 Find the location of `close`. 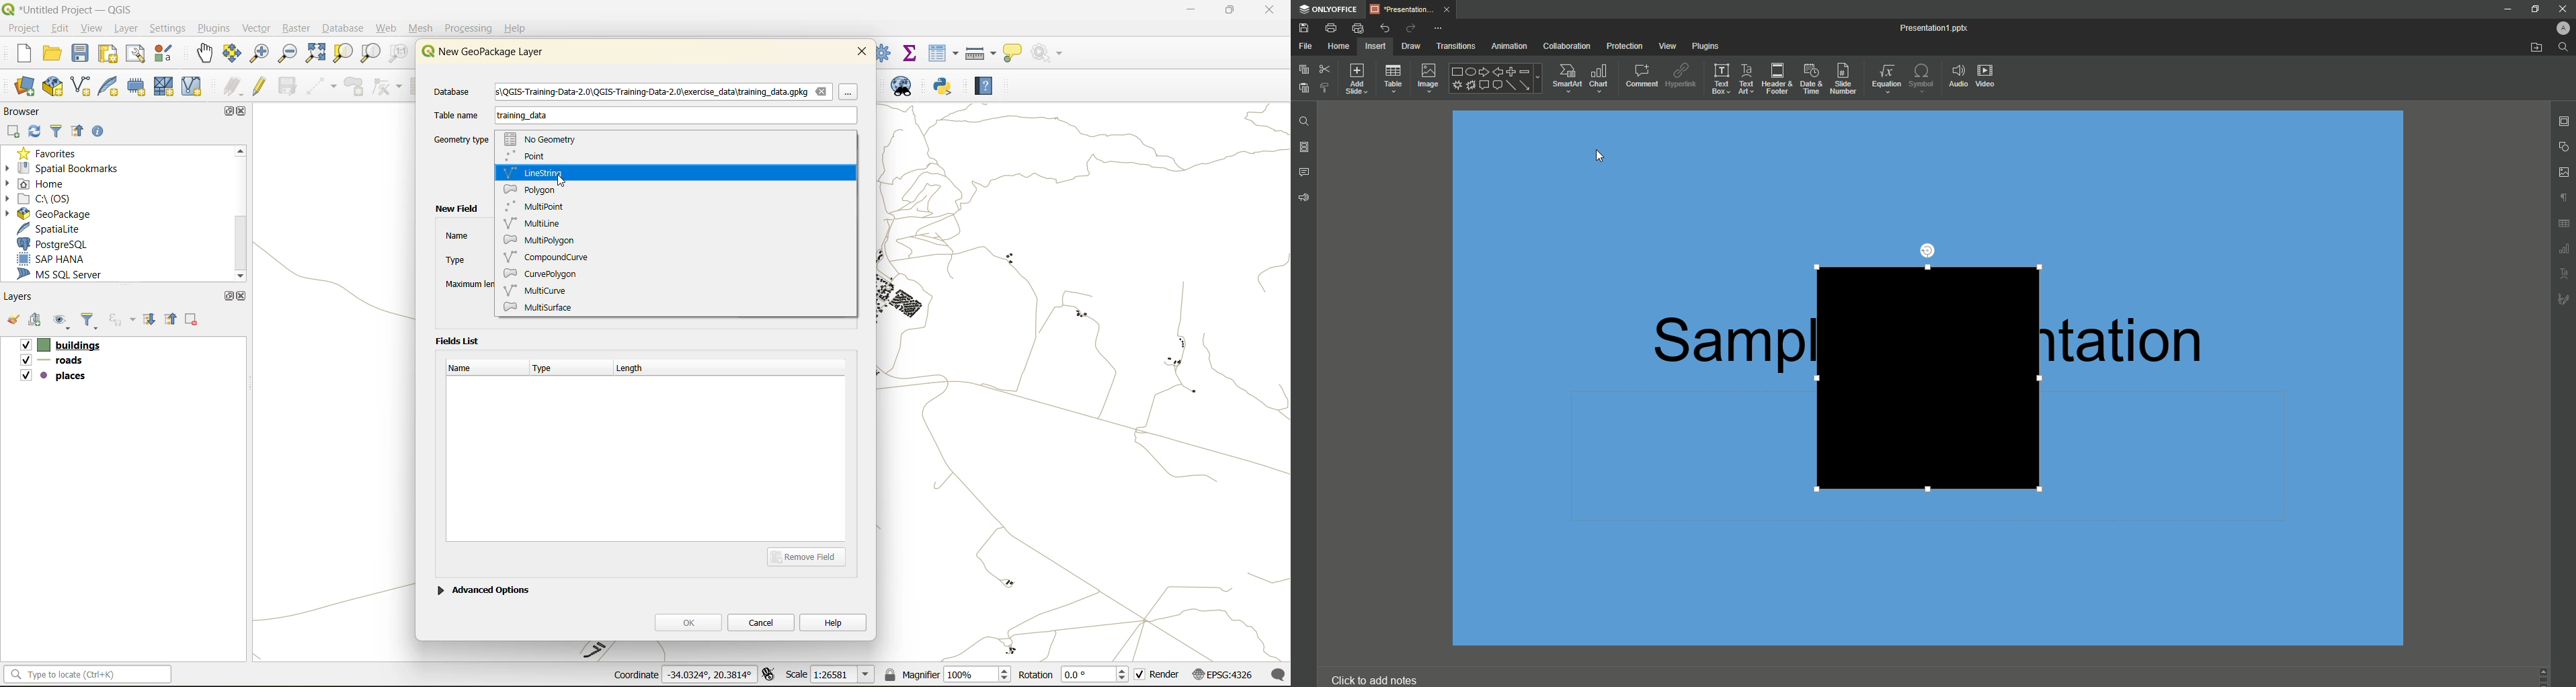

close is located at coordinates (244, 112).